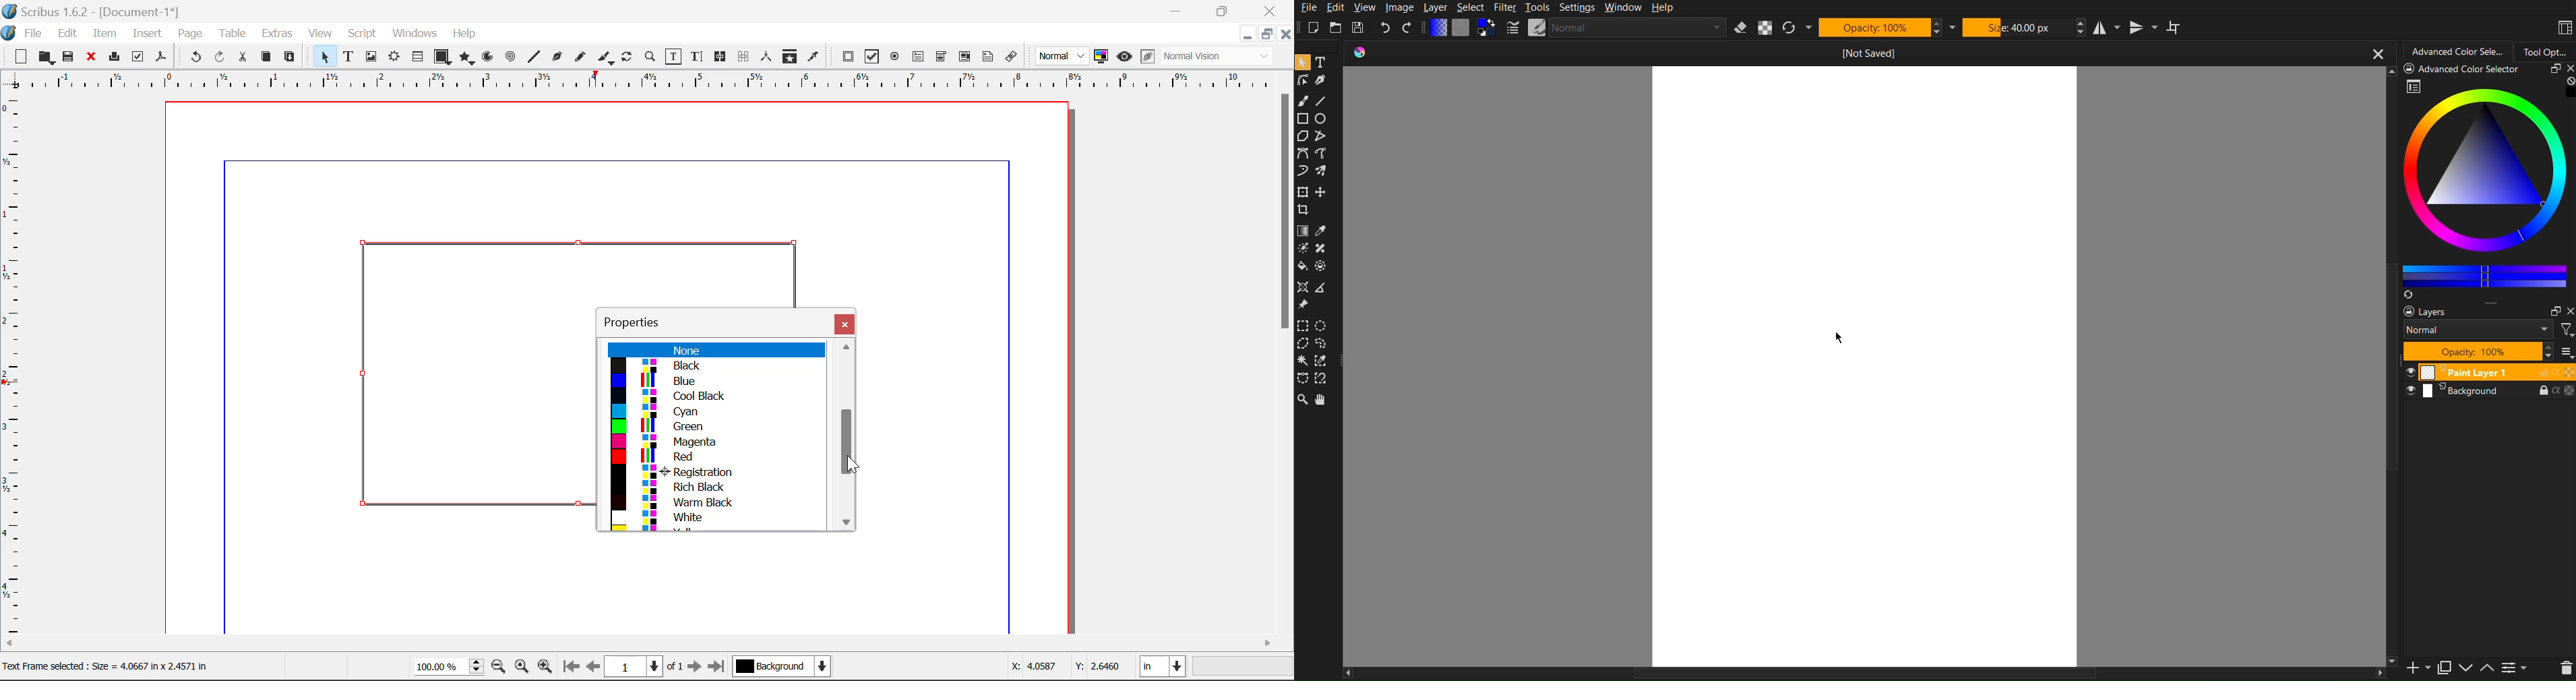 The image size is (2576, 700). I want to click on Windows, so click(414, 34).